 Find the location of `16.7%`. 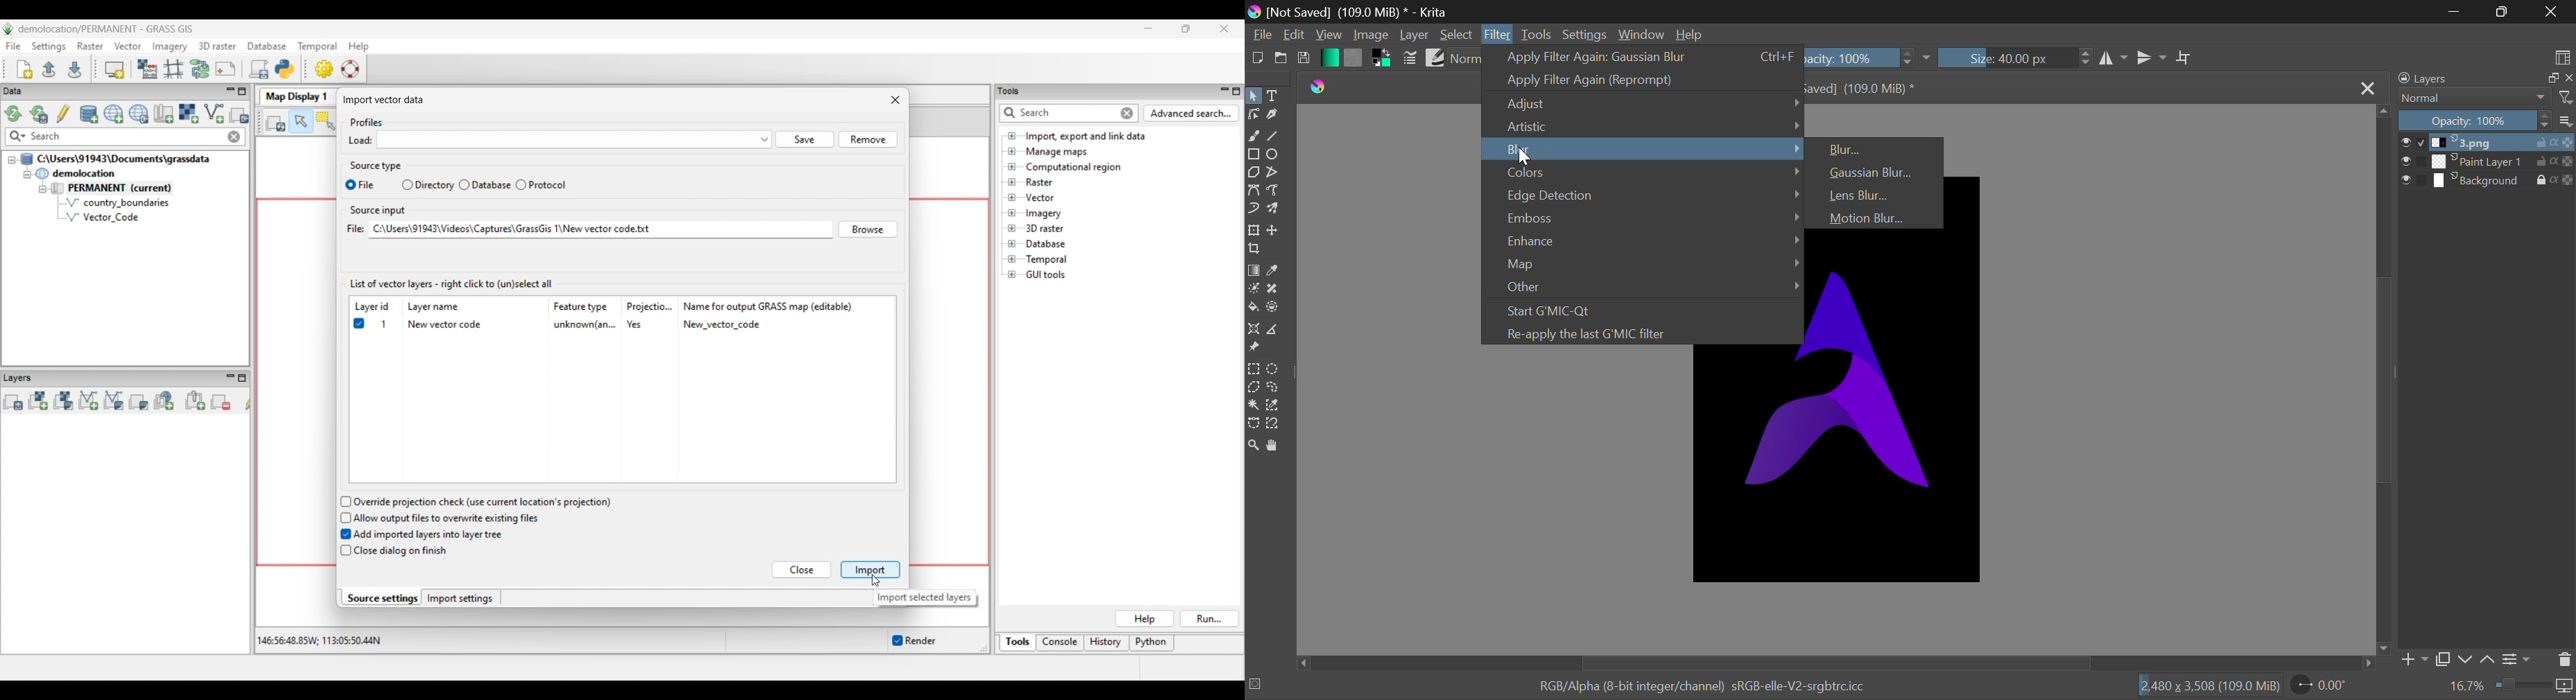

16.7% is located at coordinates (2467, 686).